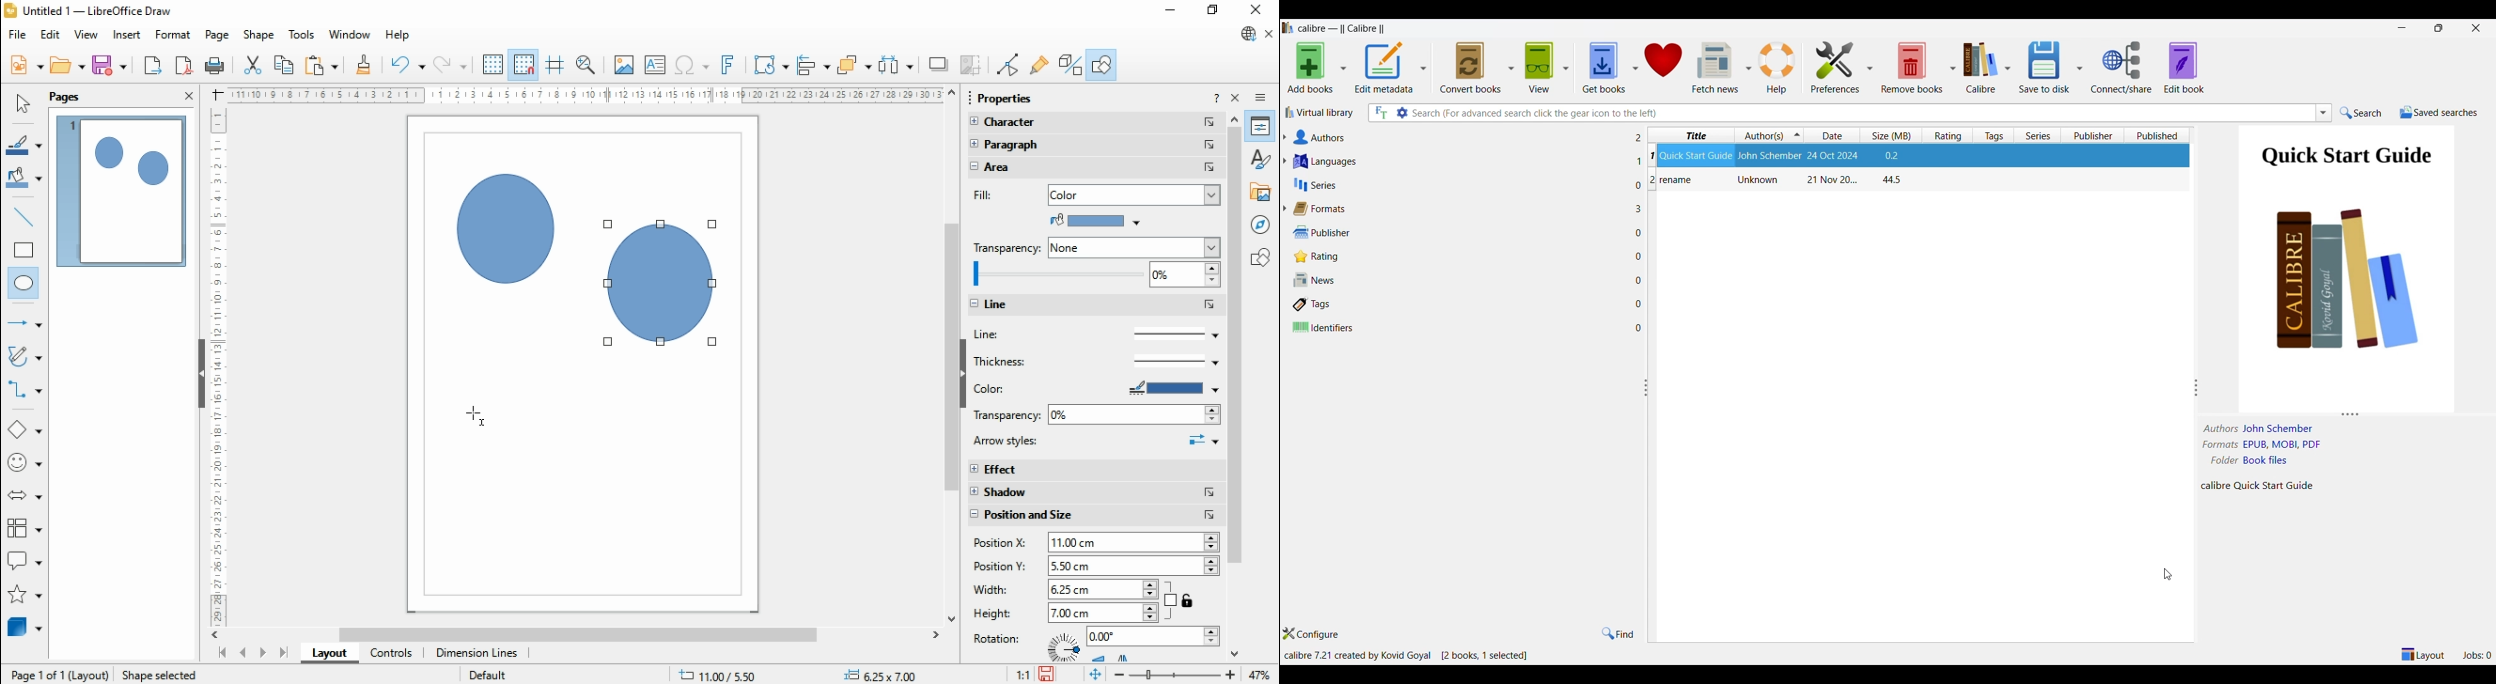 The height and width of the screenshot is (700, 2520). I want to click on fill color, so click(989, 196).